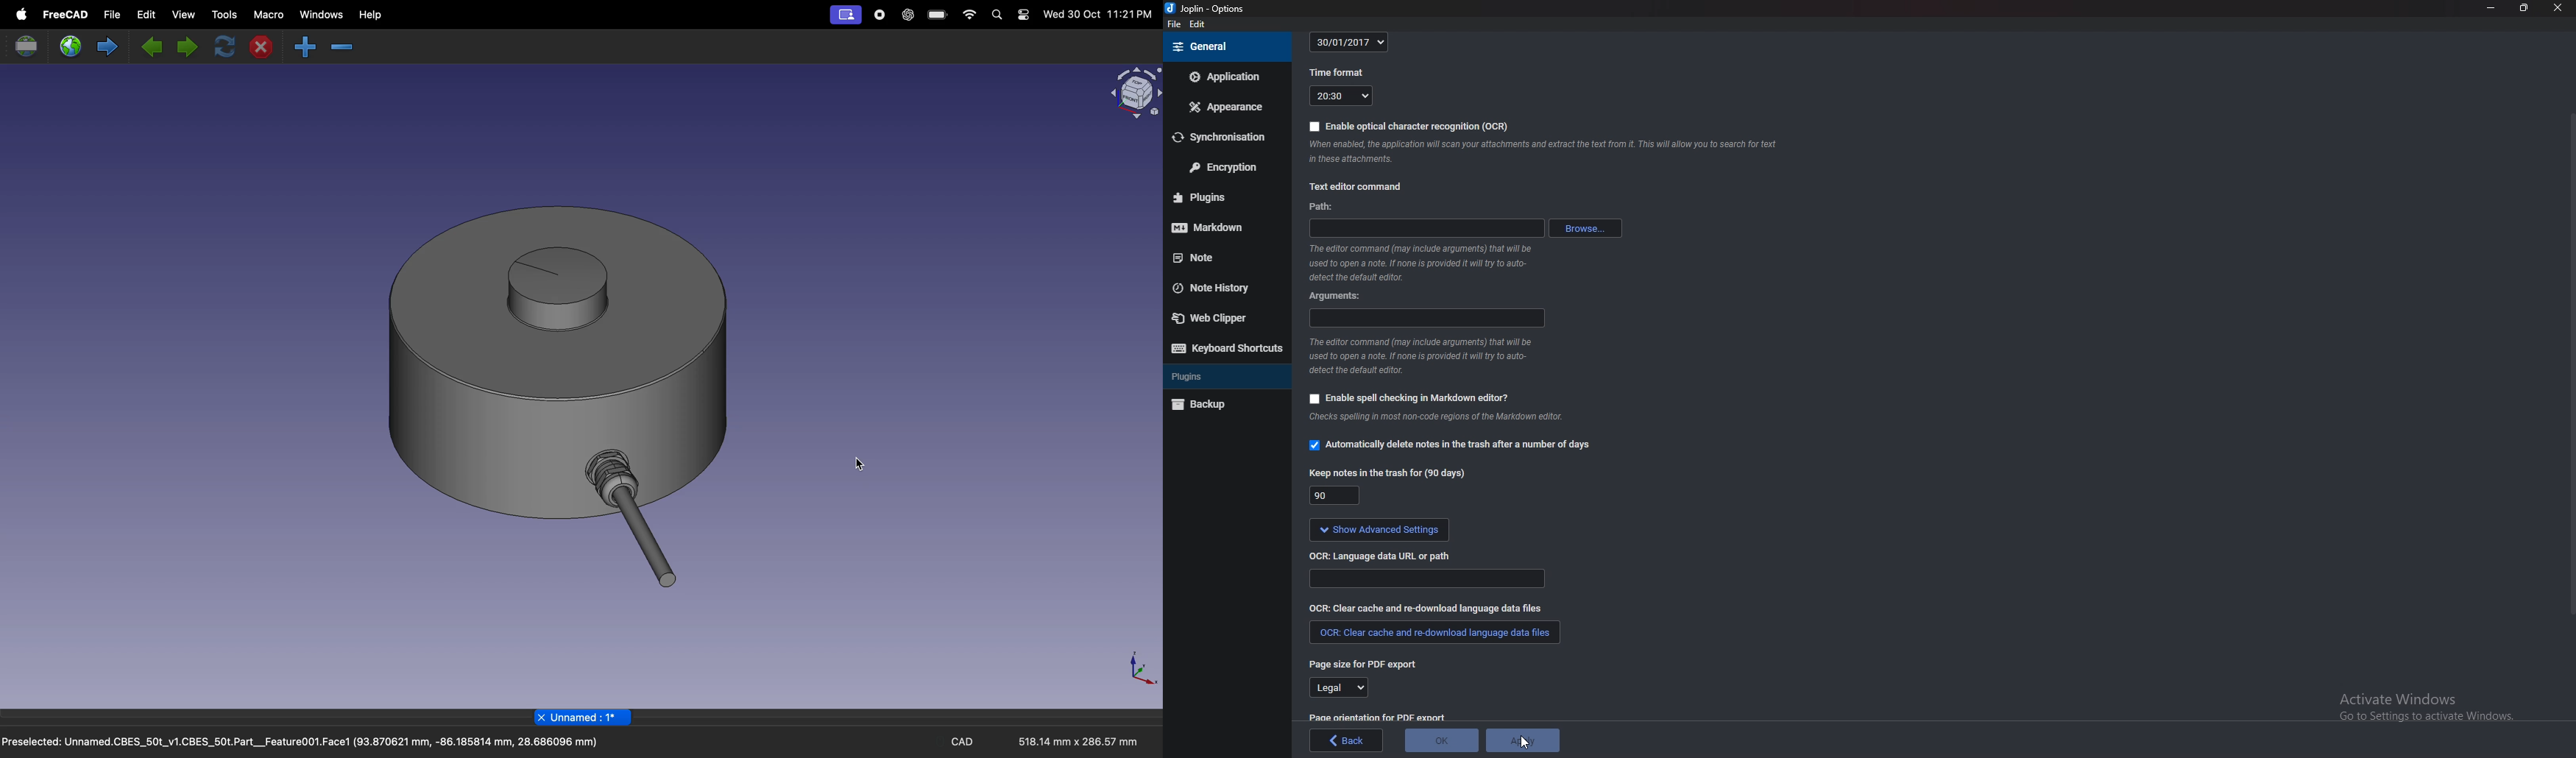  Describe the element at coordinates (1220, 317) in the screenshot. I see `Web clipper` at that location.